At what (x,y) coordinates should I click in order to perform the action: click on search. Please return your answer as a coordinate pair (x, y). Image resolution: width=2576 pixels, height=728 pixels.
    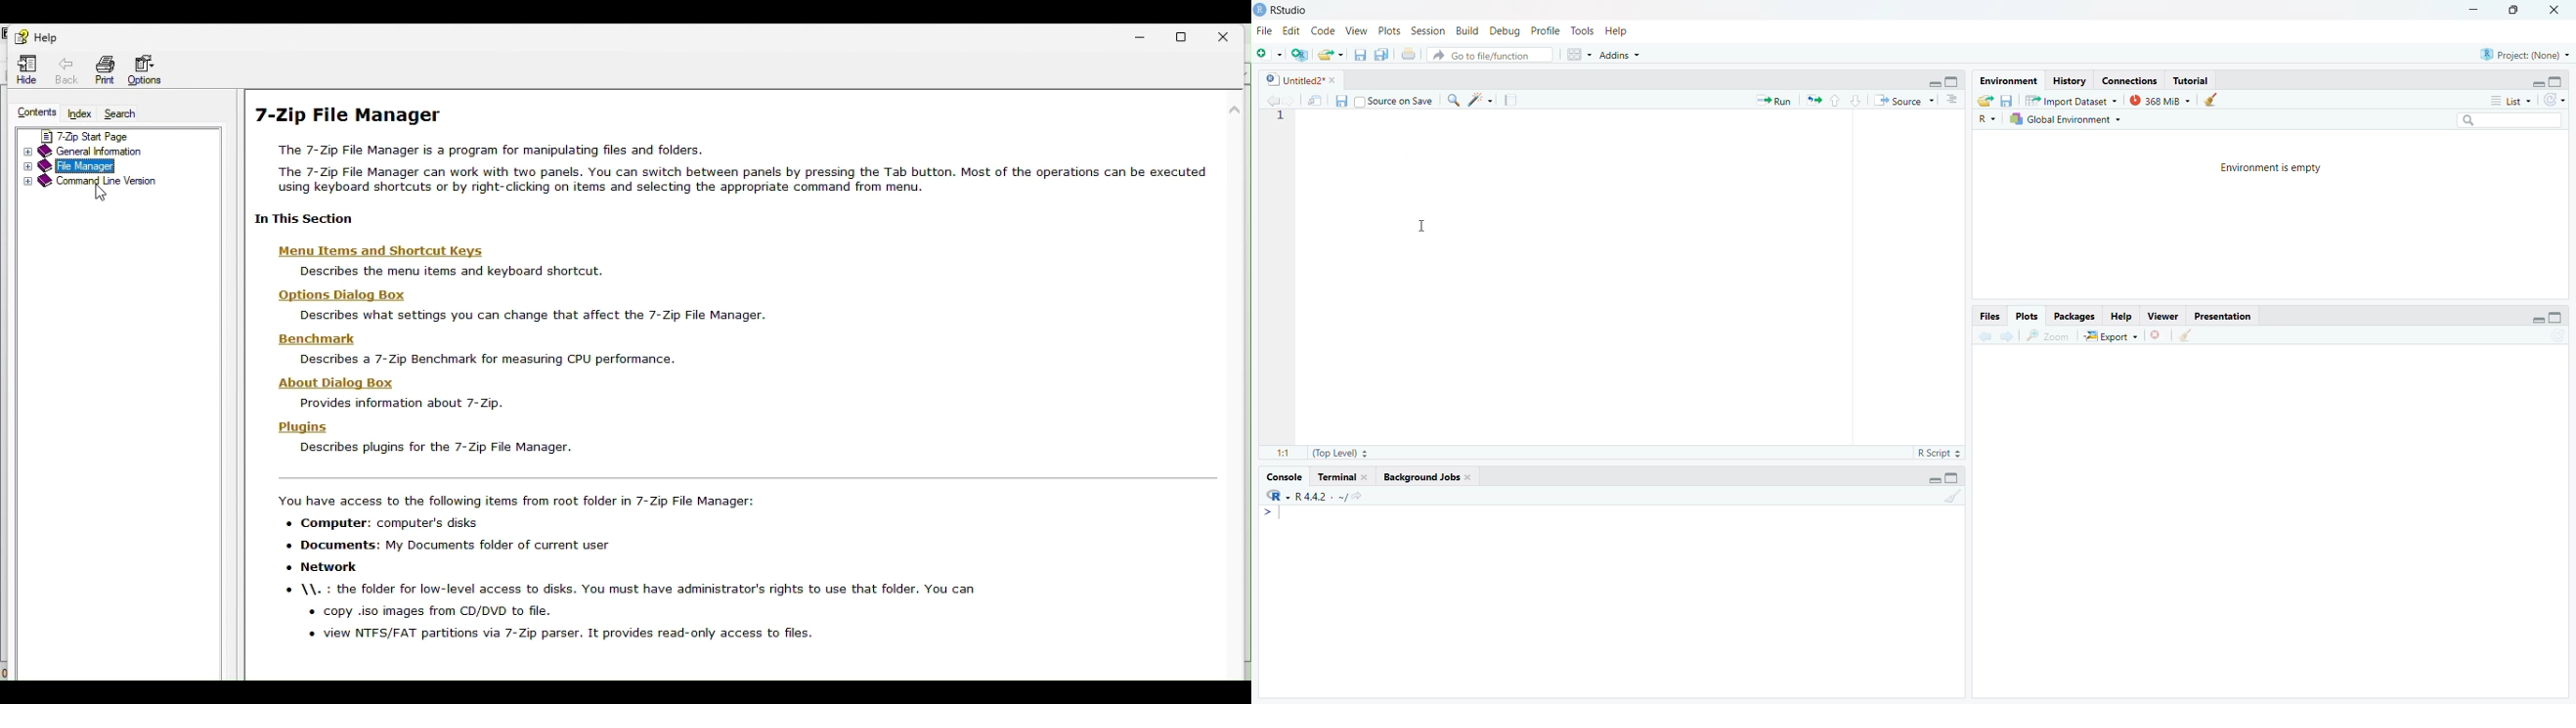
    Looking at the image, I should click on (1456, 102).